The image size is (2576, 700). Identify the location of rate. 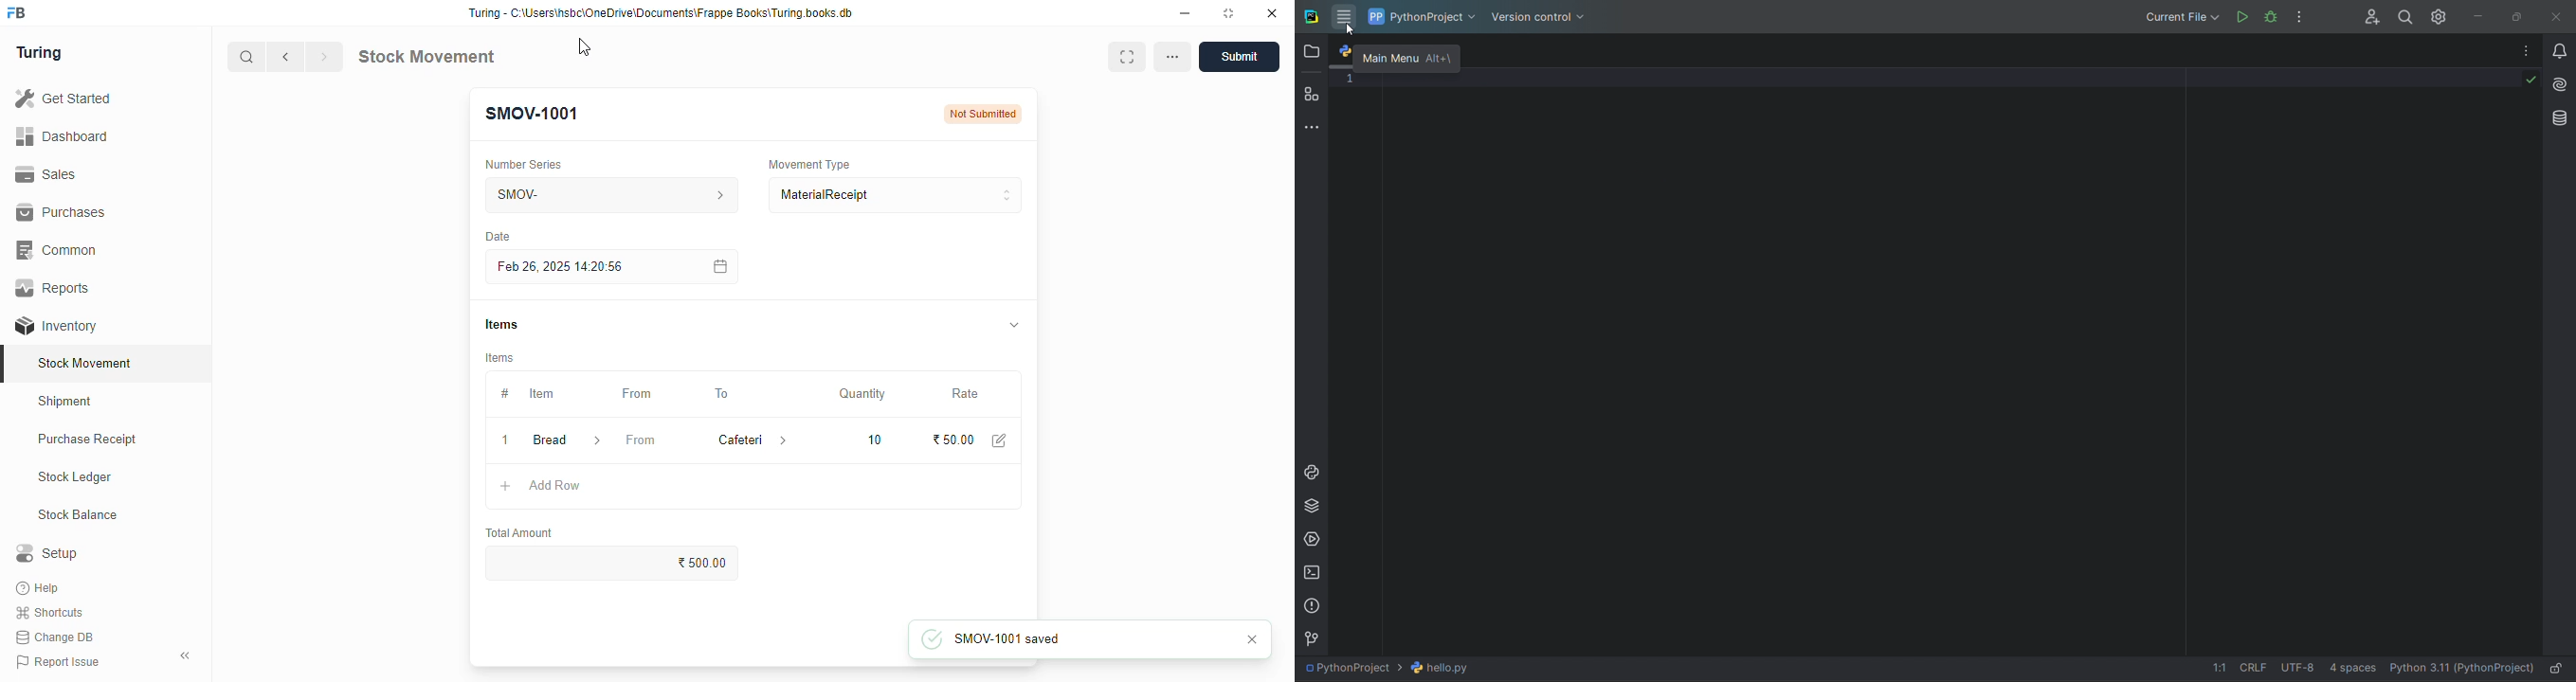
(966, 394).